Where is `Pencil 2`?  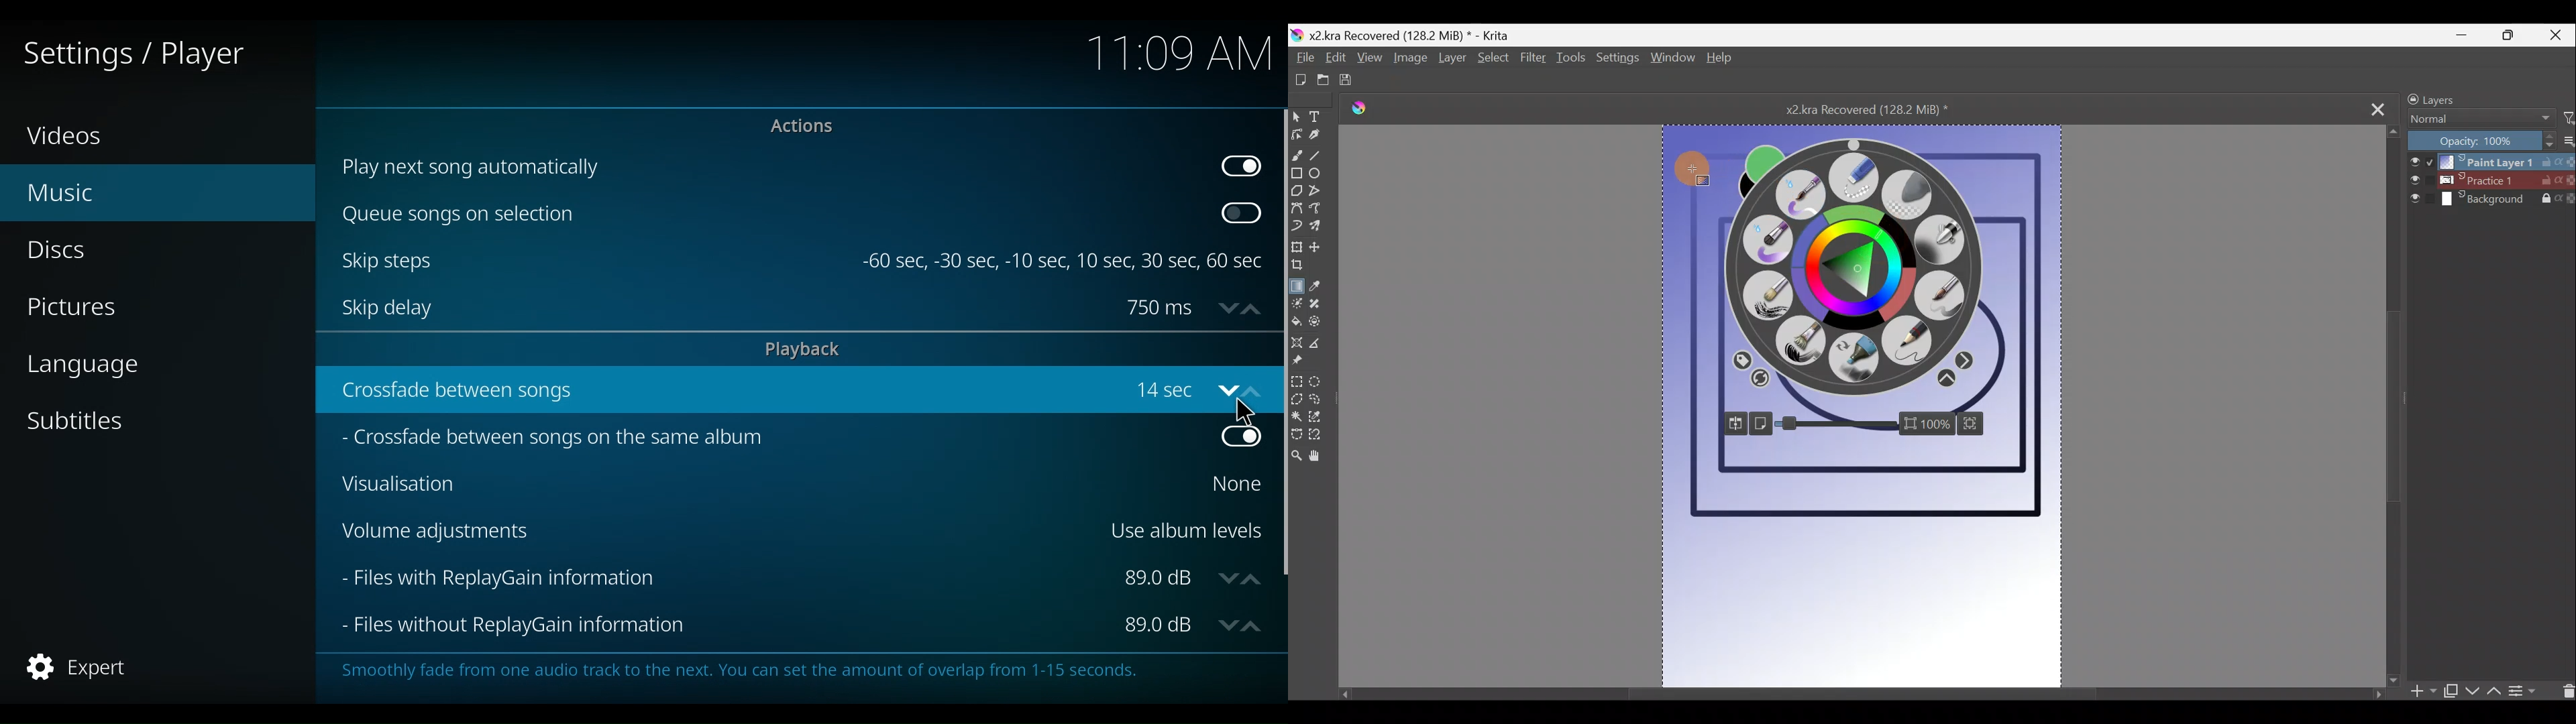 Pencil 2 is located at coordinates (1907, 346).